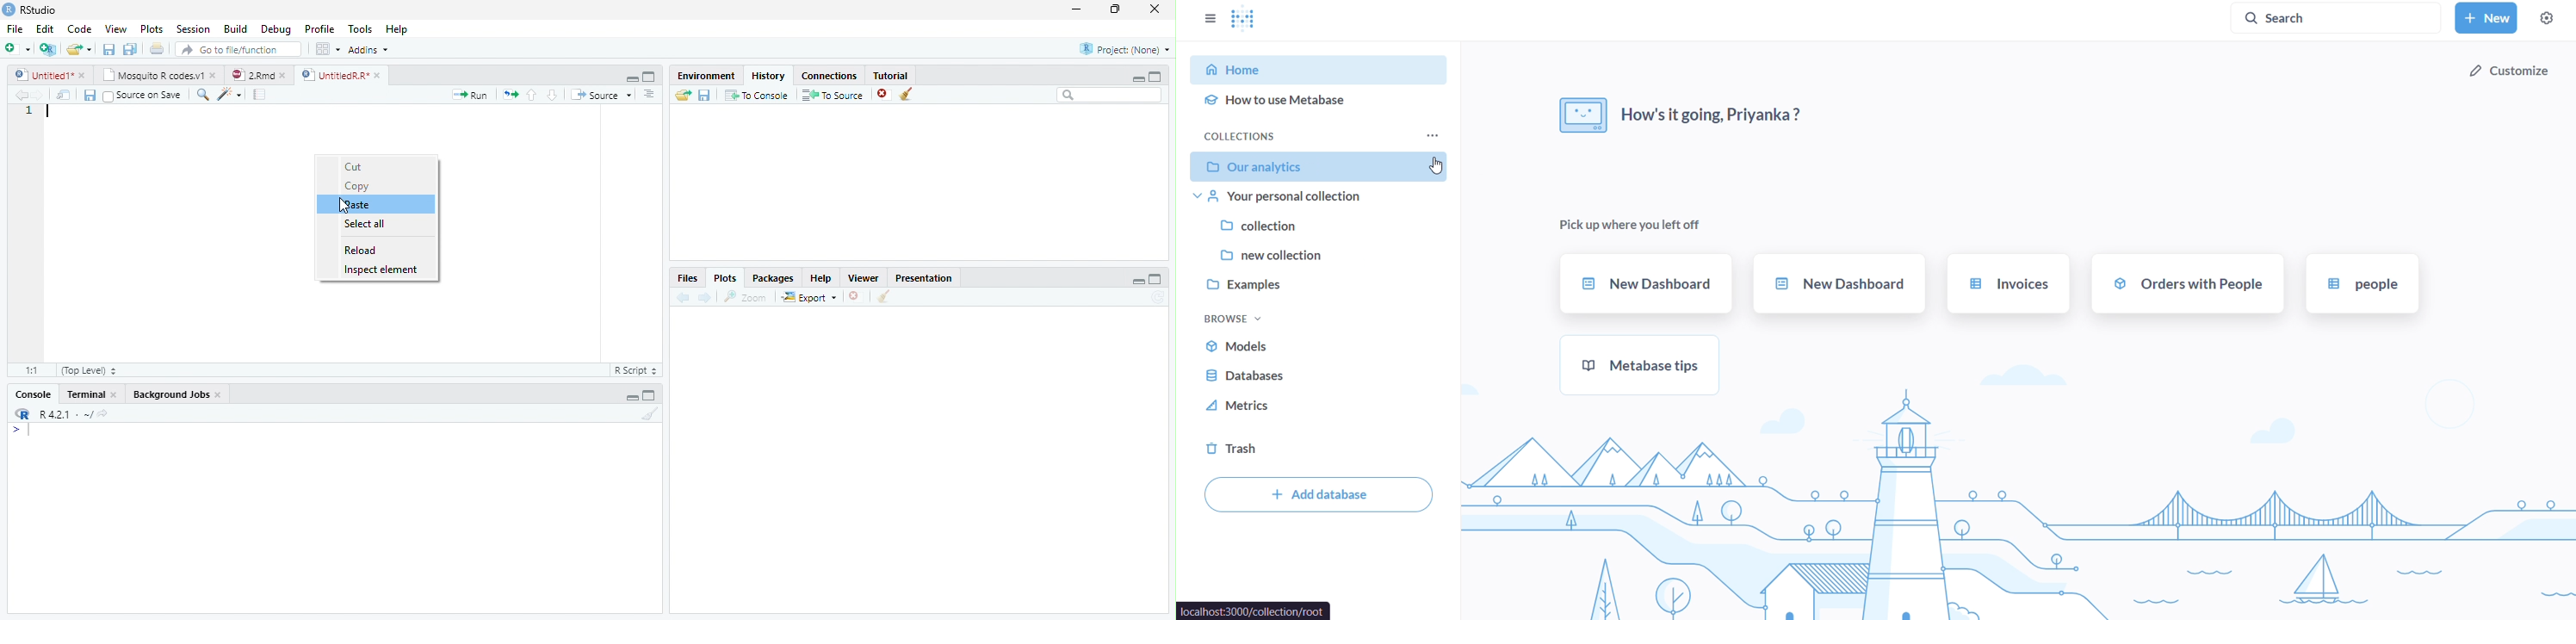 Image resolution: width=2576 pixels, height=644 pixels. What do you see at coordinates (81, 30) in the screenshot?
I see `Code` at bounding box center [81, 30].